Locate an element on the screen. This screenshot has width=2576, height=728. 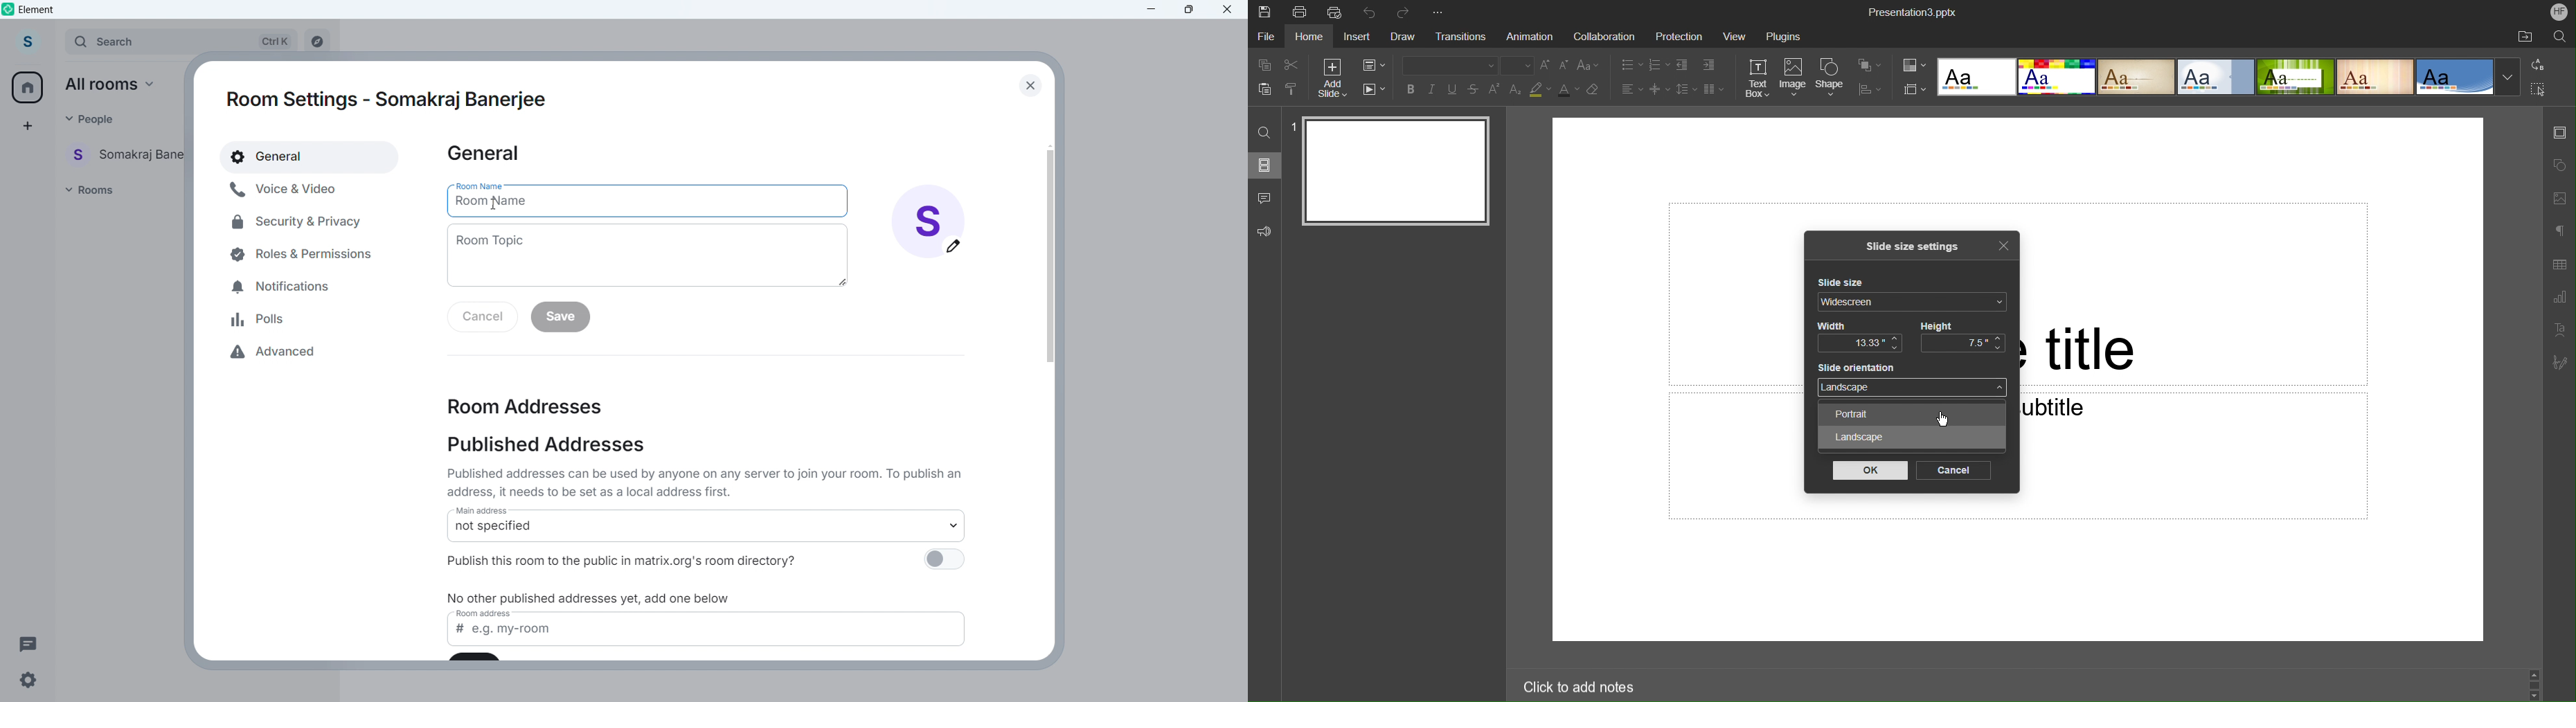
Protection is located at coordinates (1681, 37).